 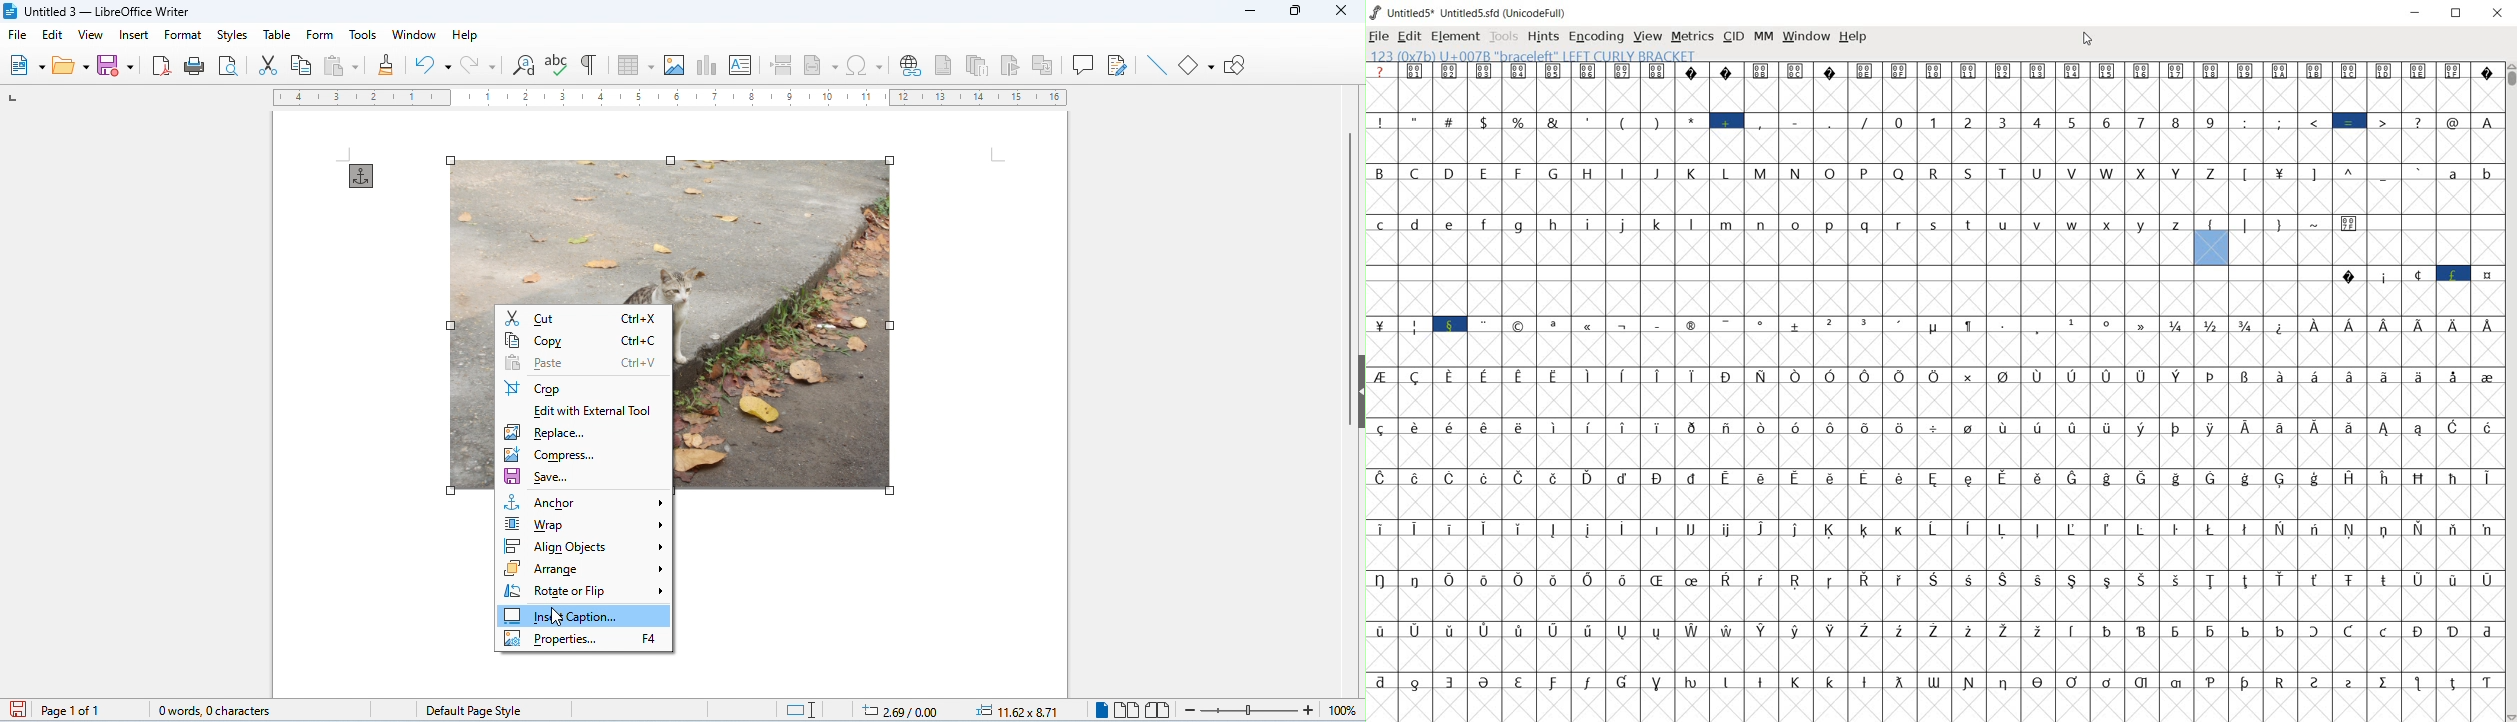 I want to click on find and replace, so click(x=523, y=67).